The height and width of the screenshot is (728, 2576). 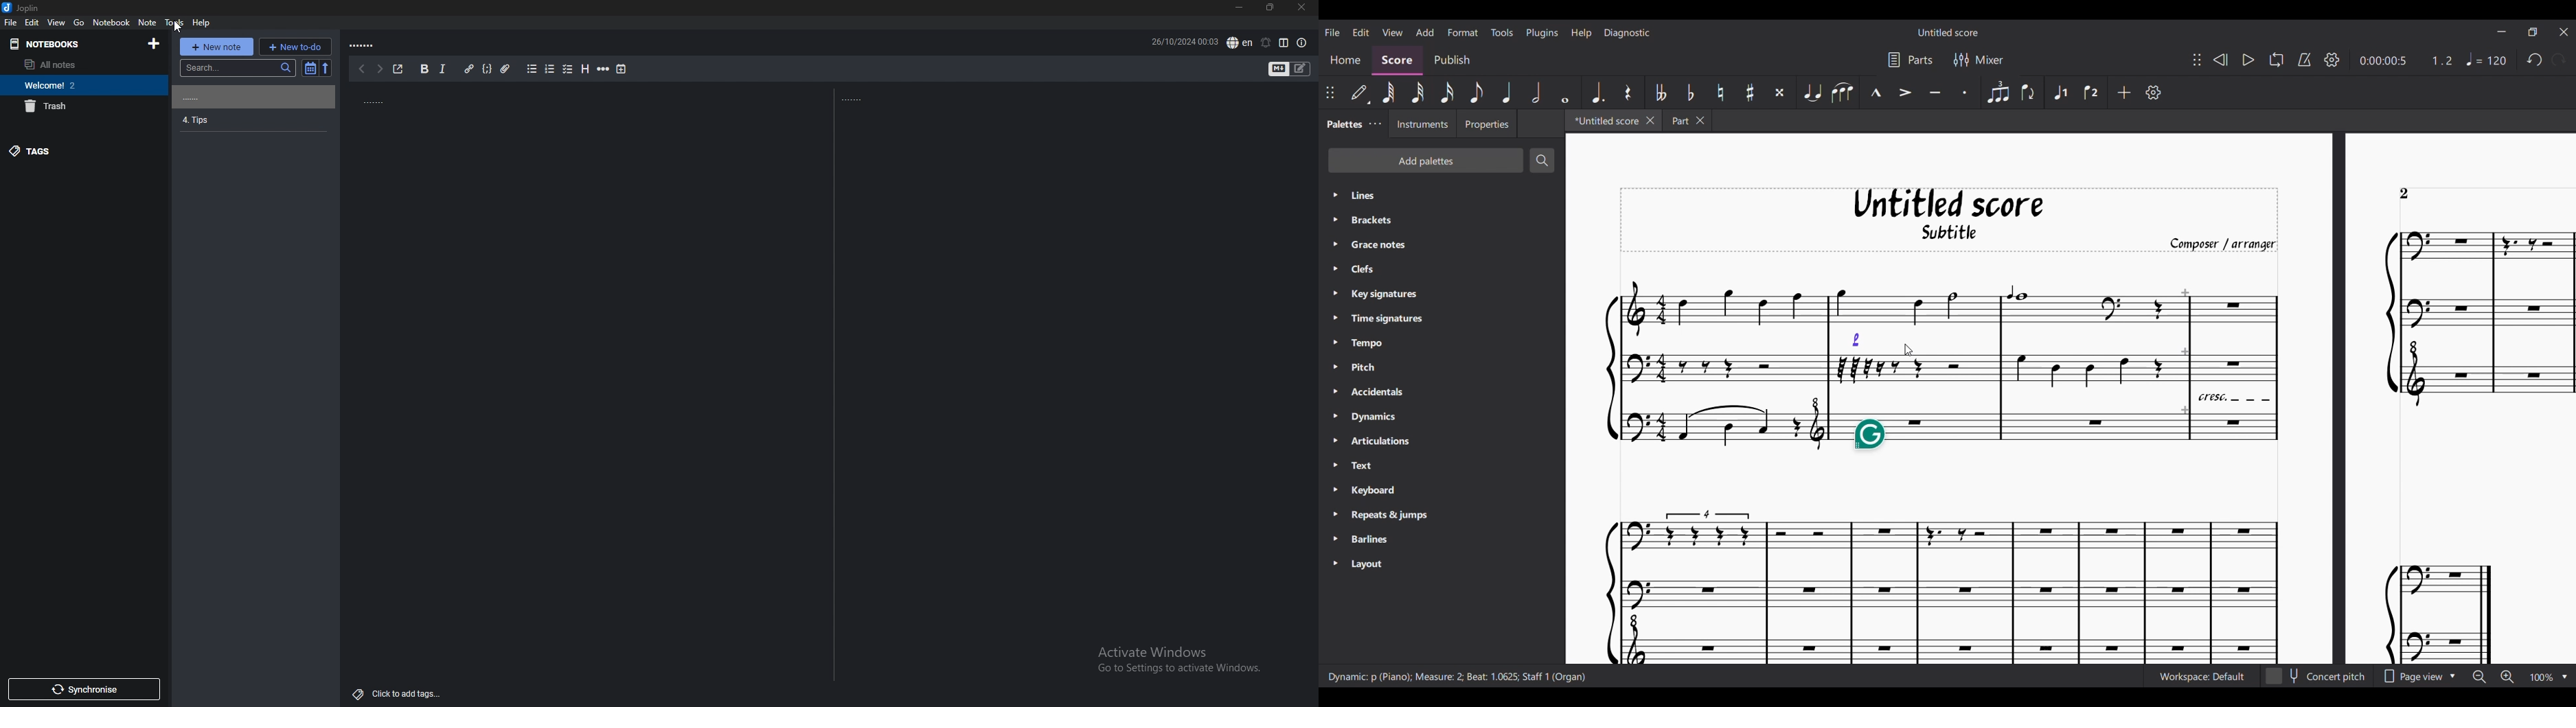 I want to click on view, so click(x=57, y=22).